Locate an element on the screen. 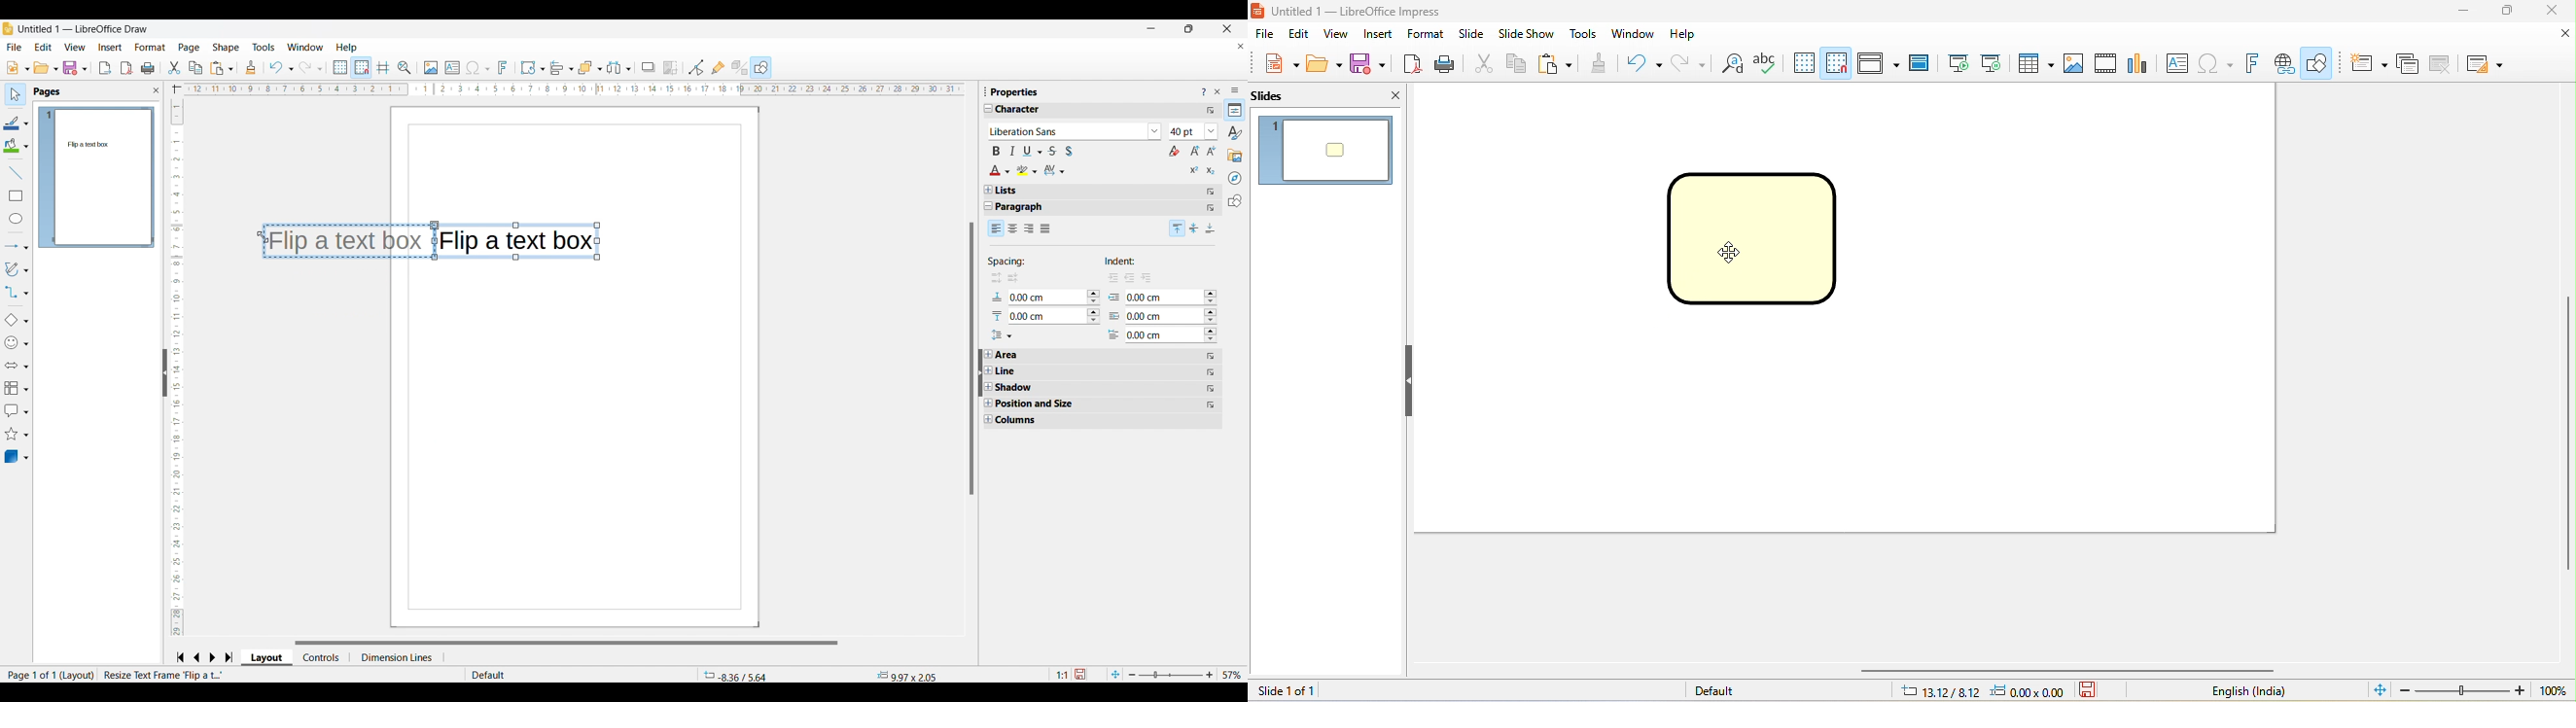 The image size is (2576, 728). Block arrow options is located at coordinates (16, 365).